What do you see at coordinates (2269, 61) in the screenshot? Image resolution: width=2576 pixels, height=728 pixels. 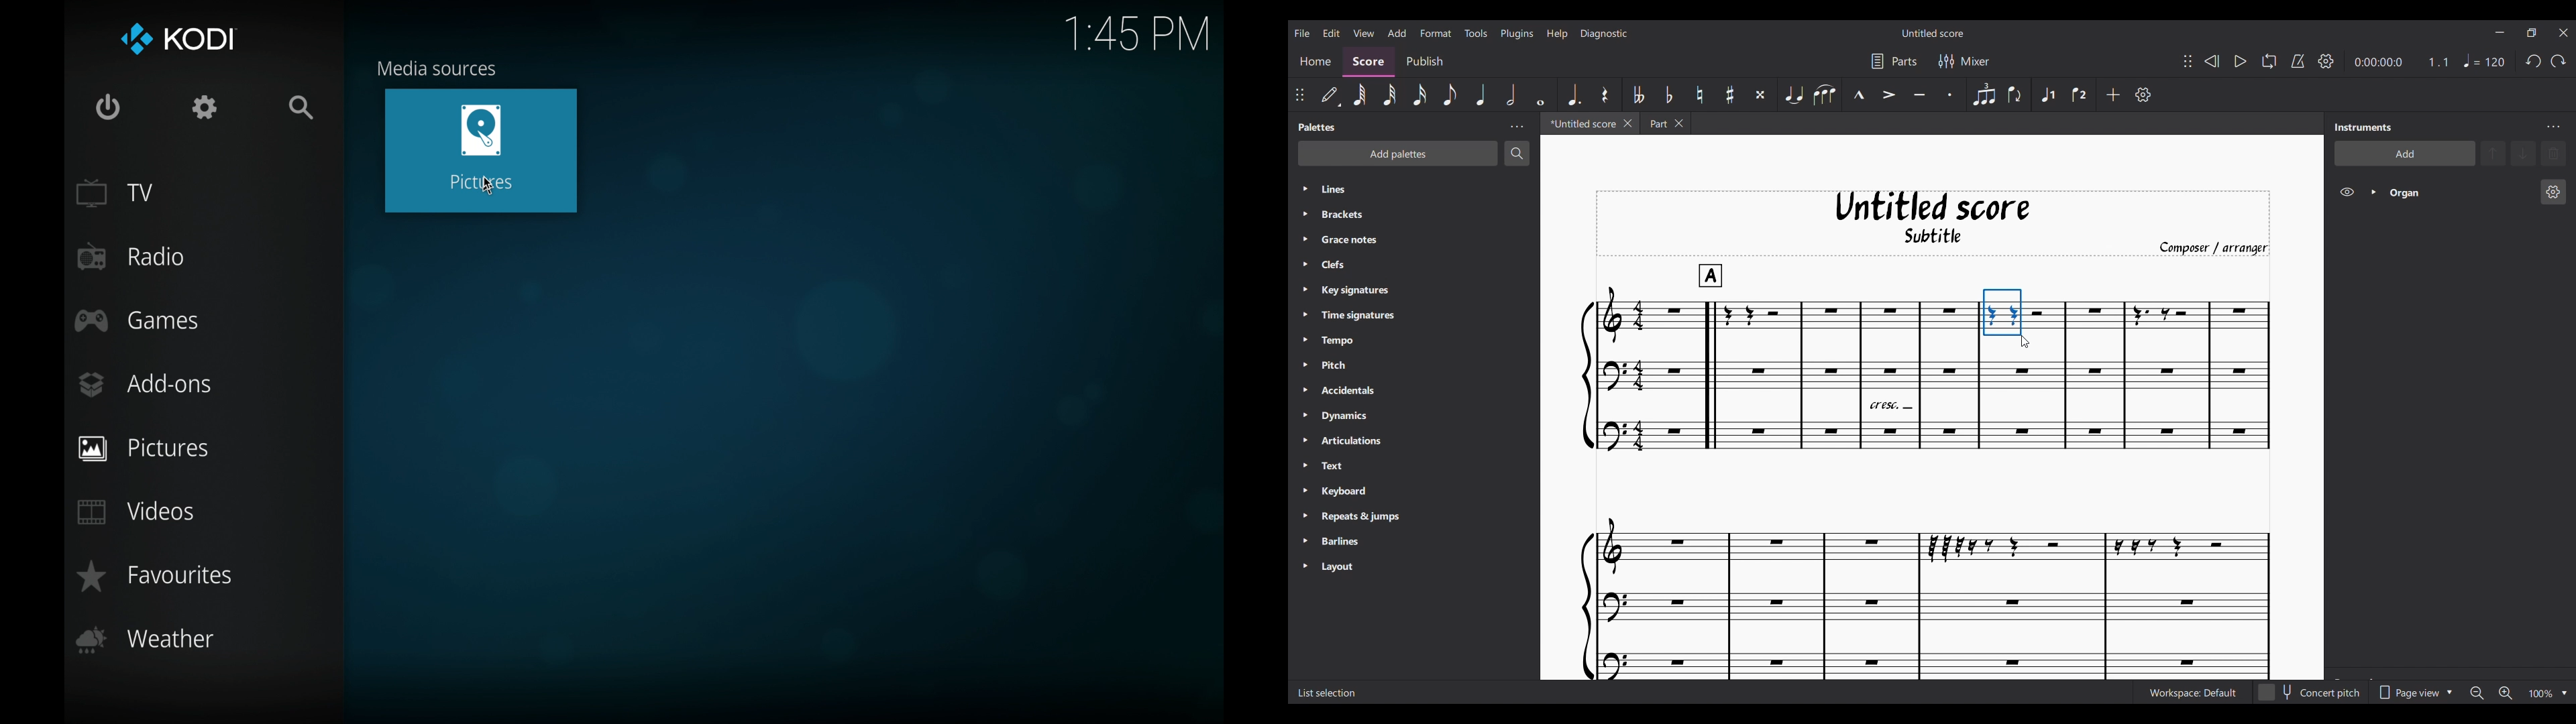 I see `Looping playback` at bounding box center [2269, 61].